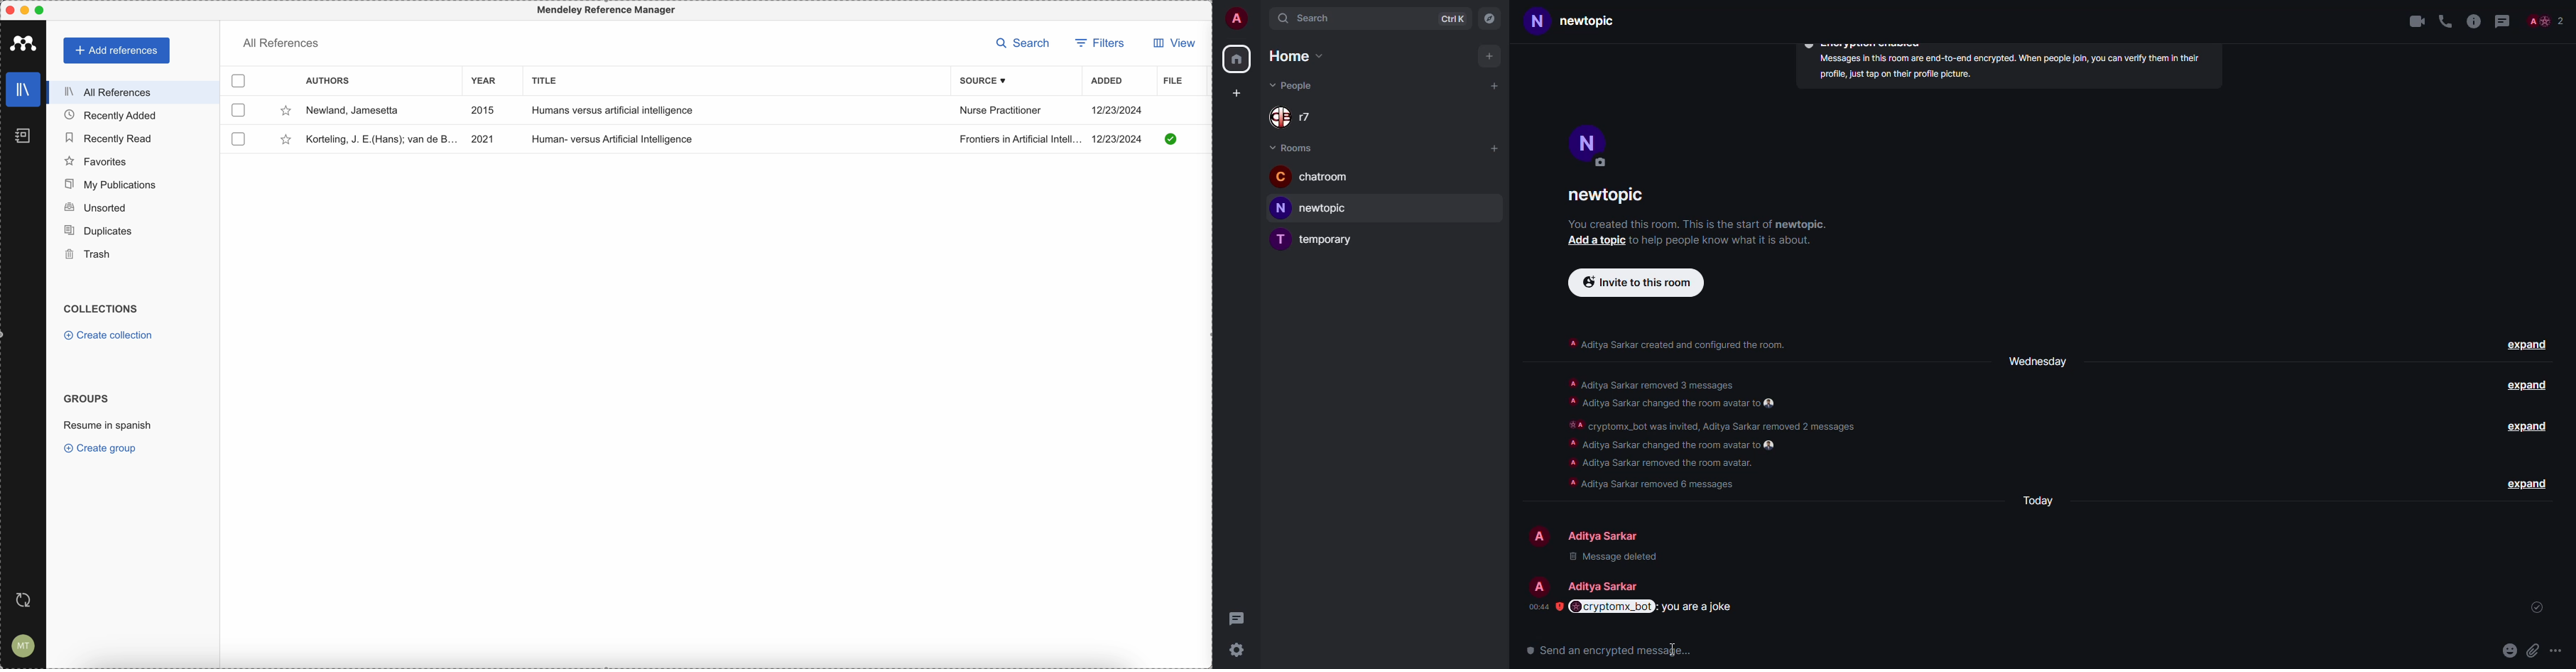 The height and width of the screenshot is (672, 2576). What do you see at coordinates (97, 160) in the screenshot?
I see `favorites` at bounding box center [97, 160].